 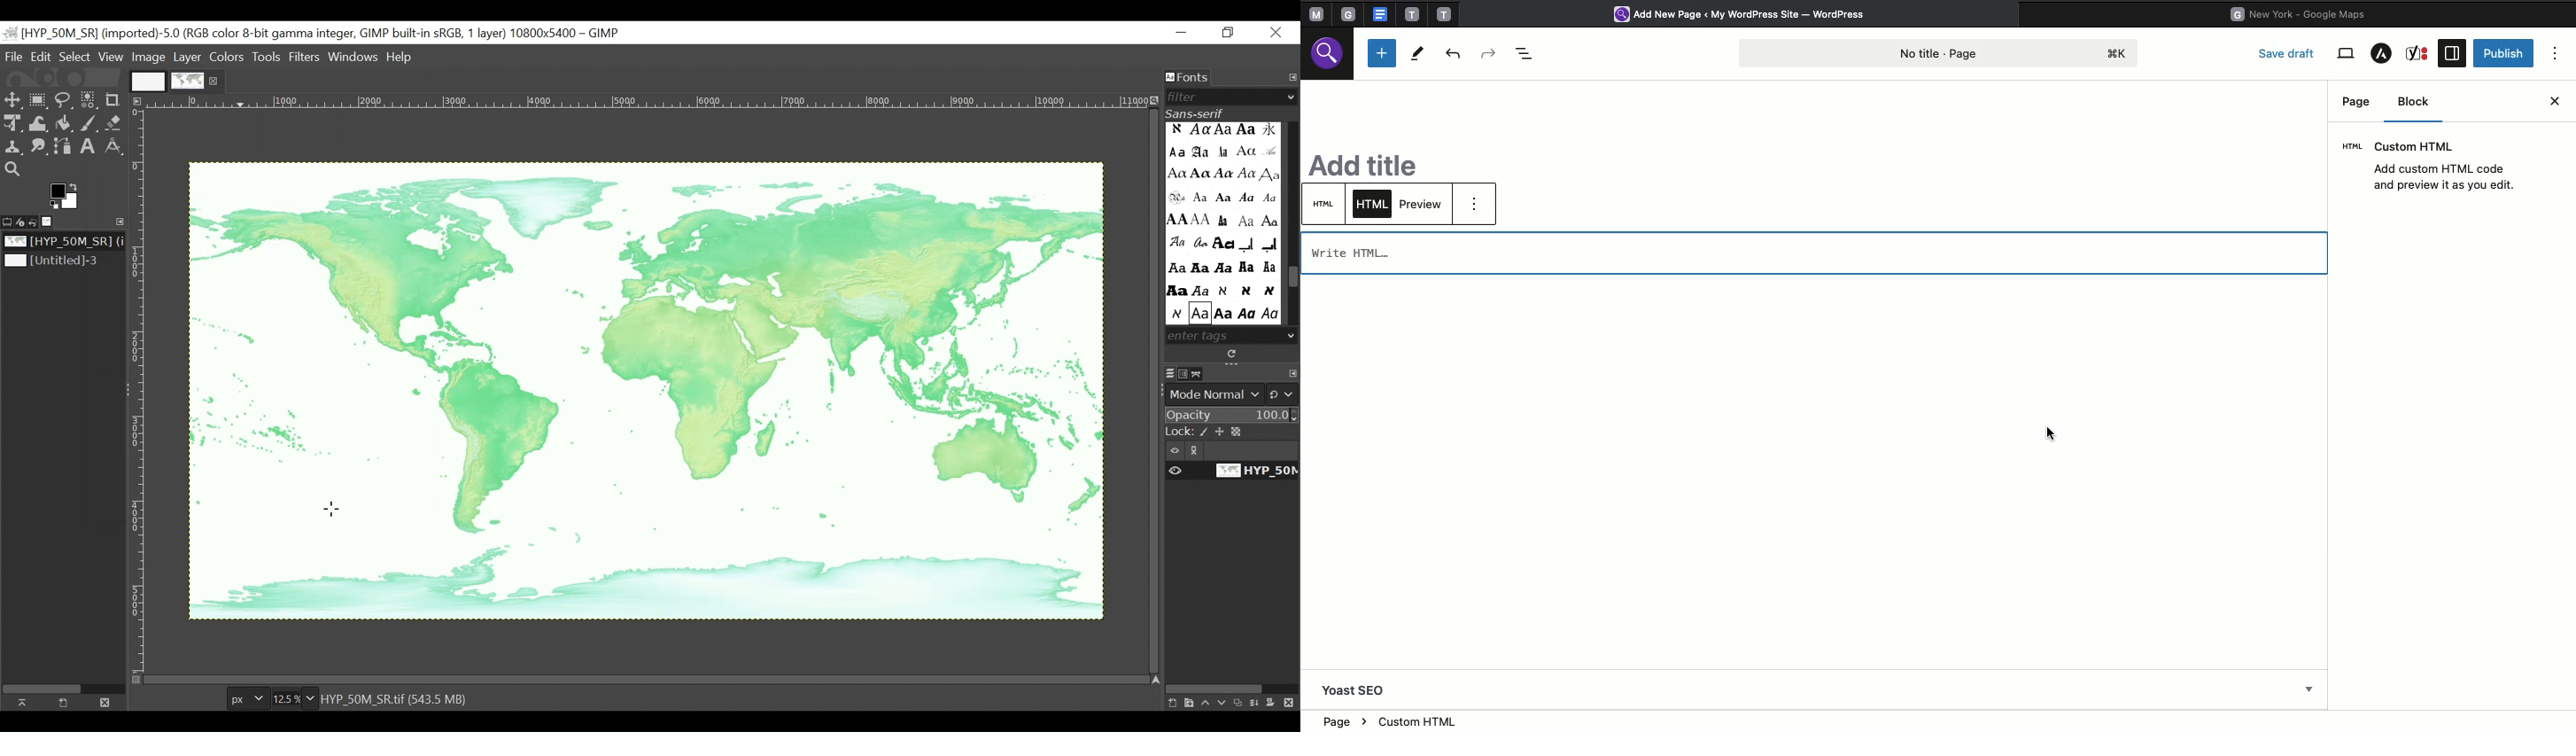 I want to click on Mode Normal, so click(x=1234, y=394).